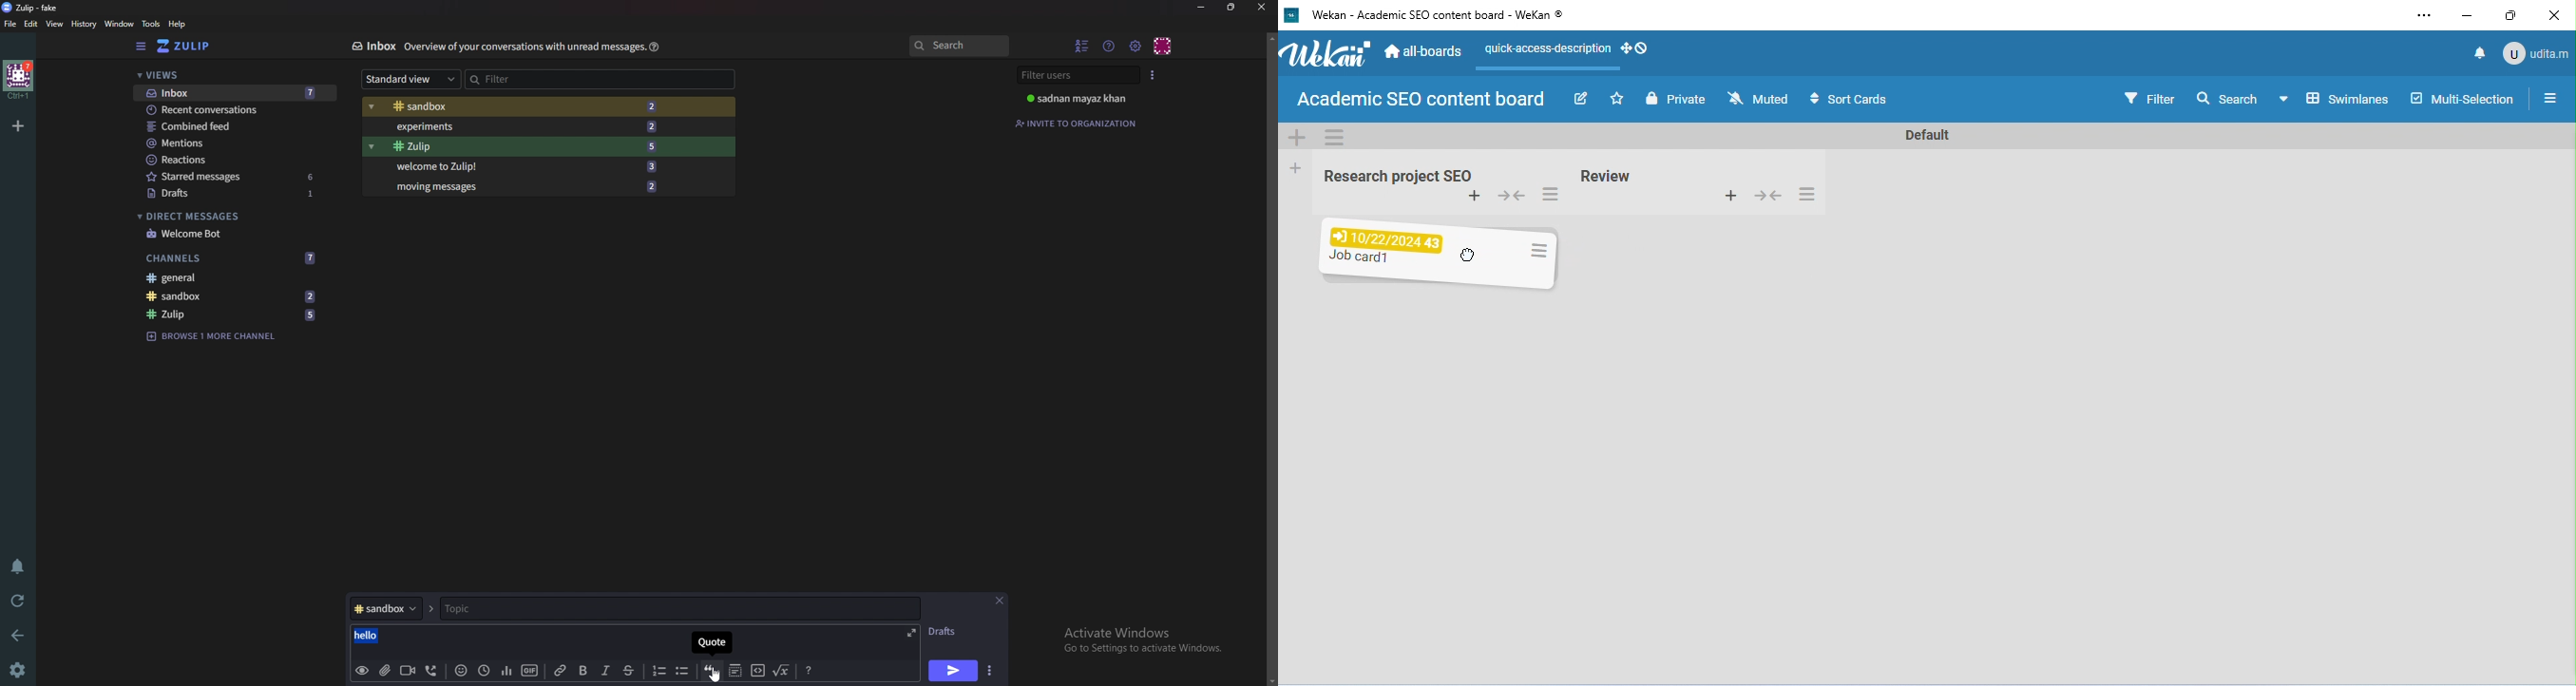  Describe the element at coordinates (318, 92) in the screenshot. I see `7` at that location.